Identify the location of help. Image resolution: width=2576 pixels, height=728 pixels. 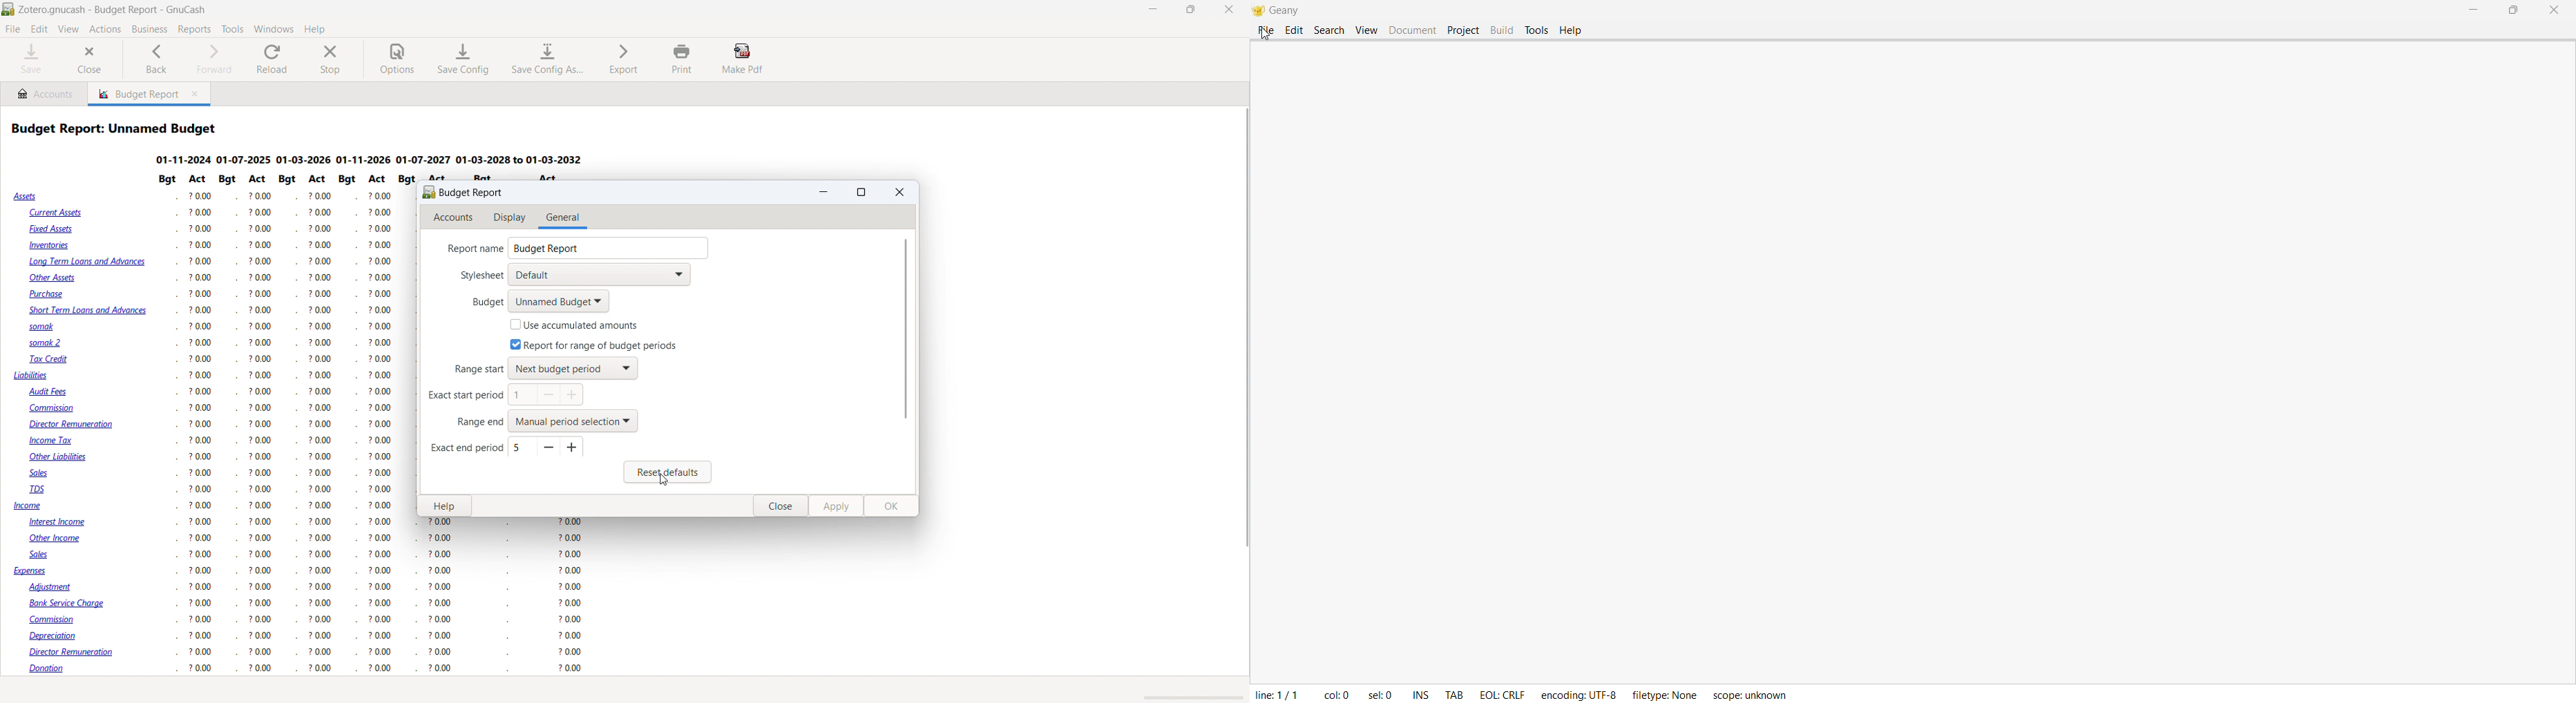
(315, 29).